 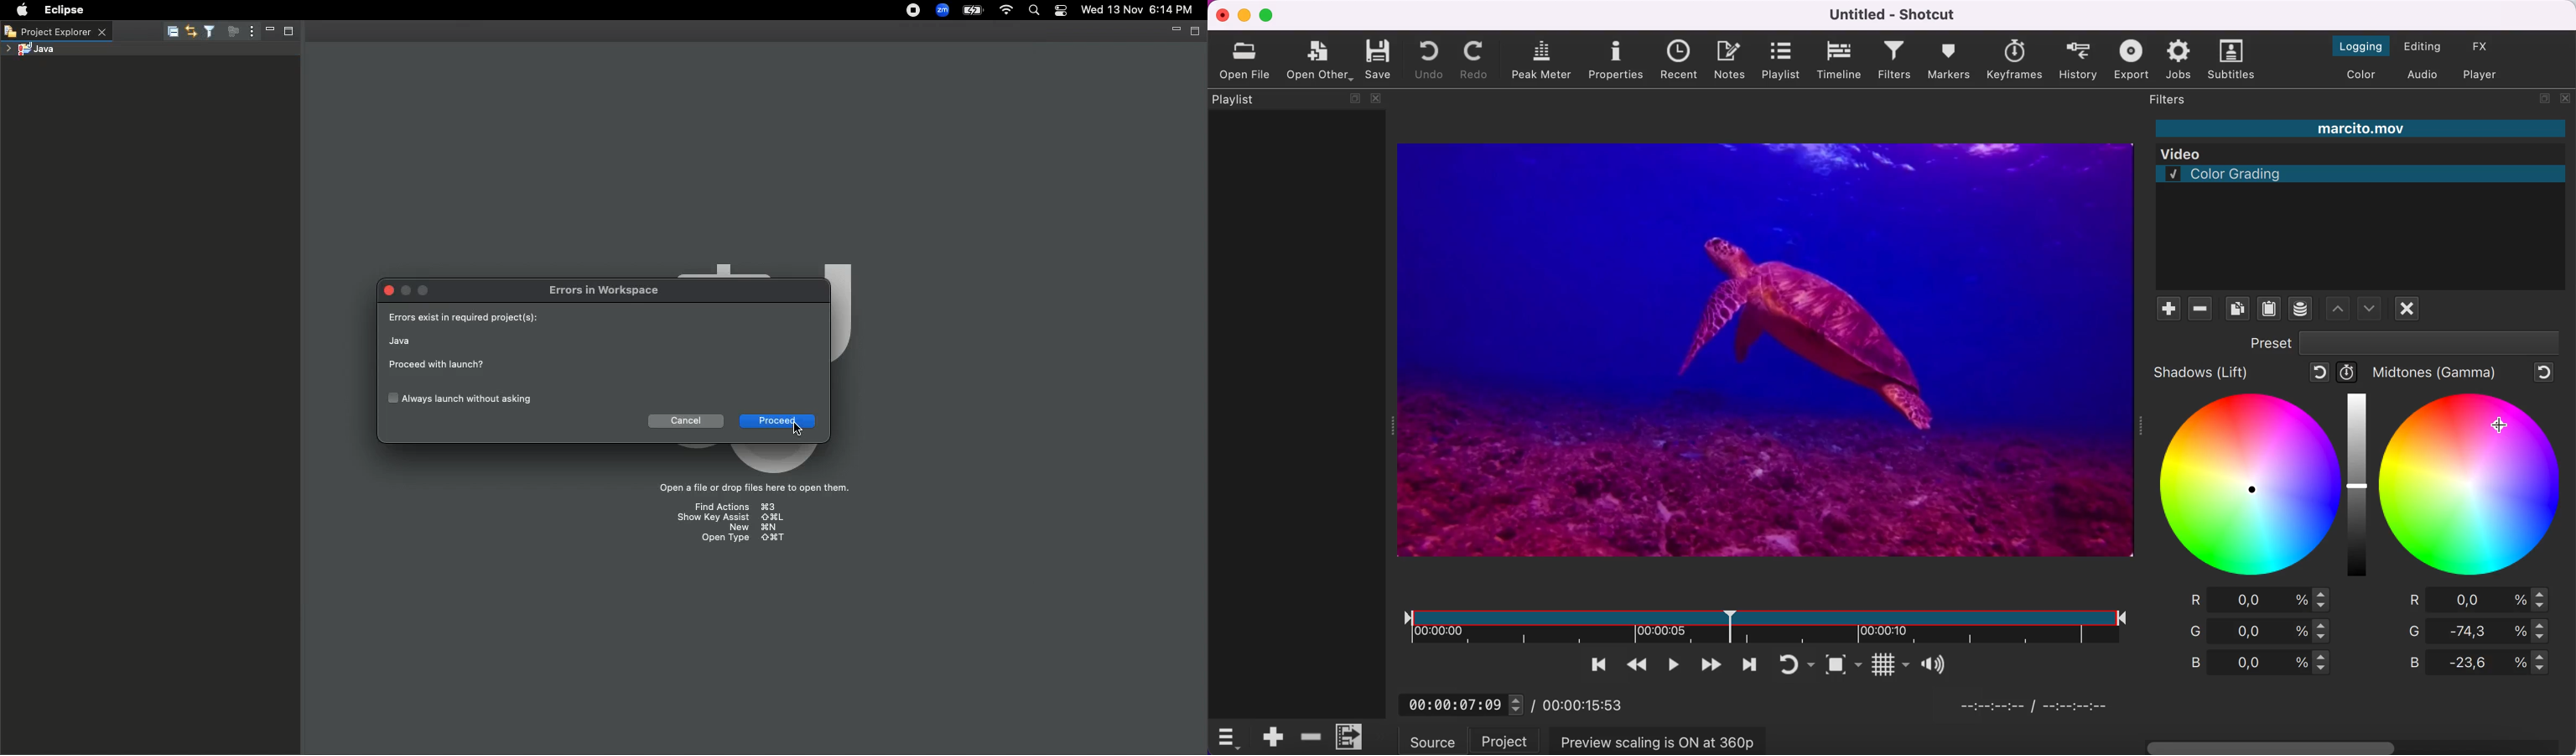 What do you see at coordinates (1352, 736) in the screenshot?
I see `menu` at bounding box center [1352, 736].